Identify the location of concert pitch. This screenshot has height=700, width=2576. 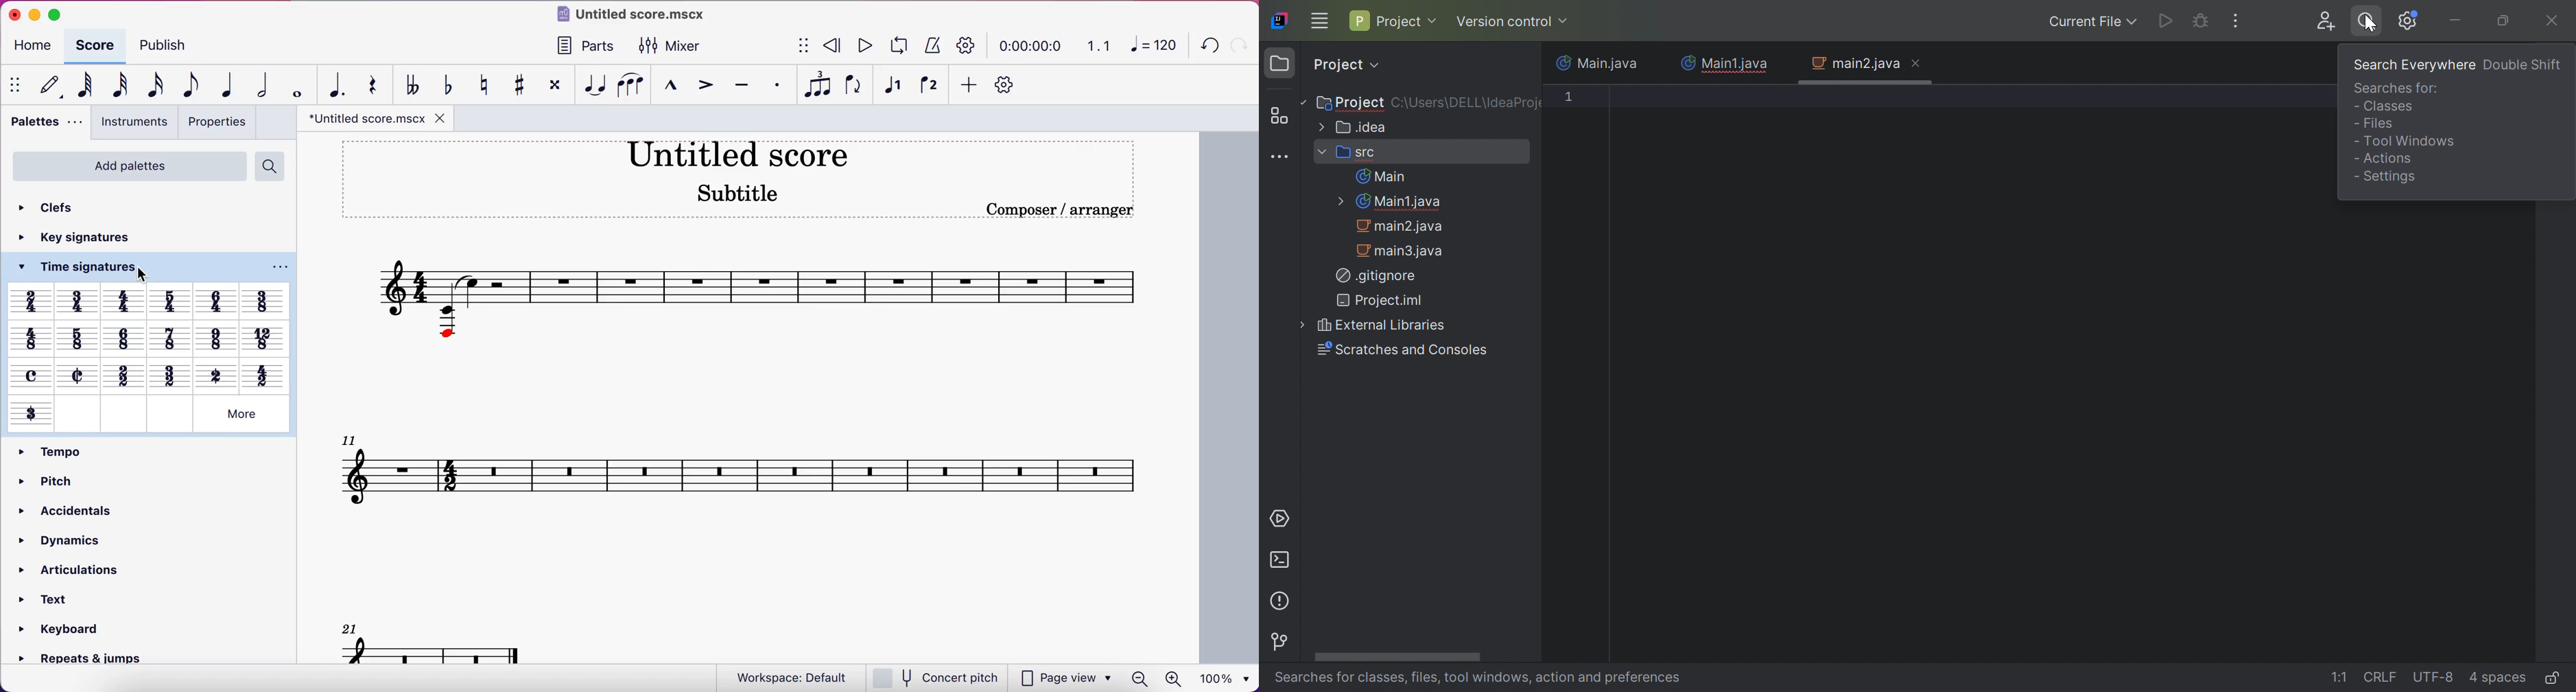
(937, 678).